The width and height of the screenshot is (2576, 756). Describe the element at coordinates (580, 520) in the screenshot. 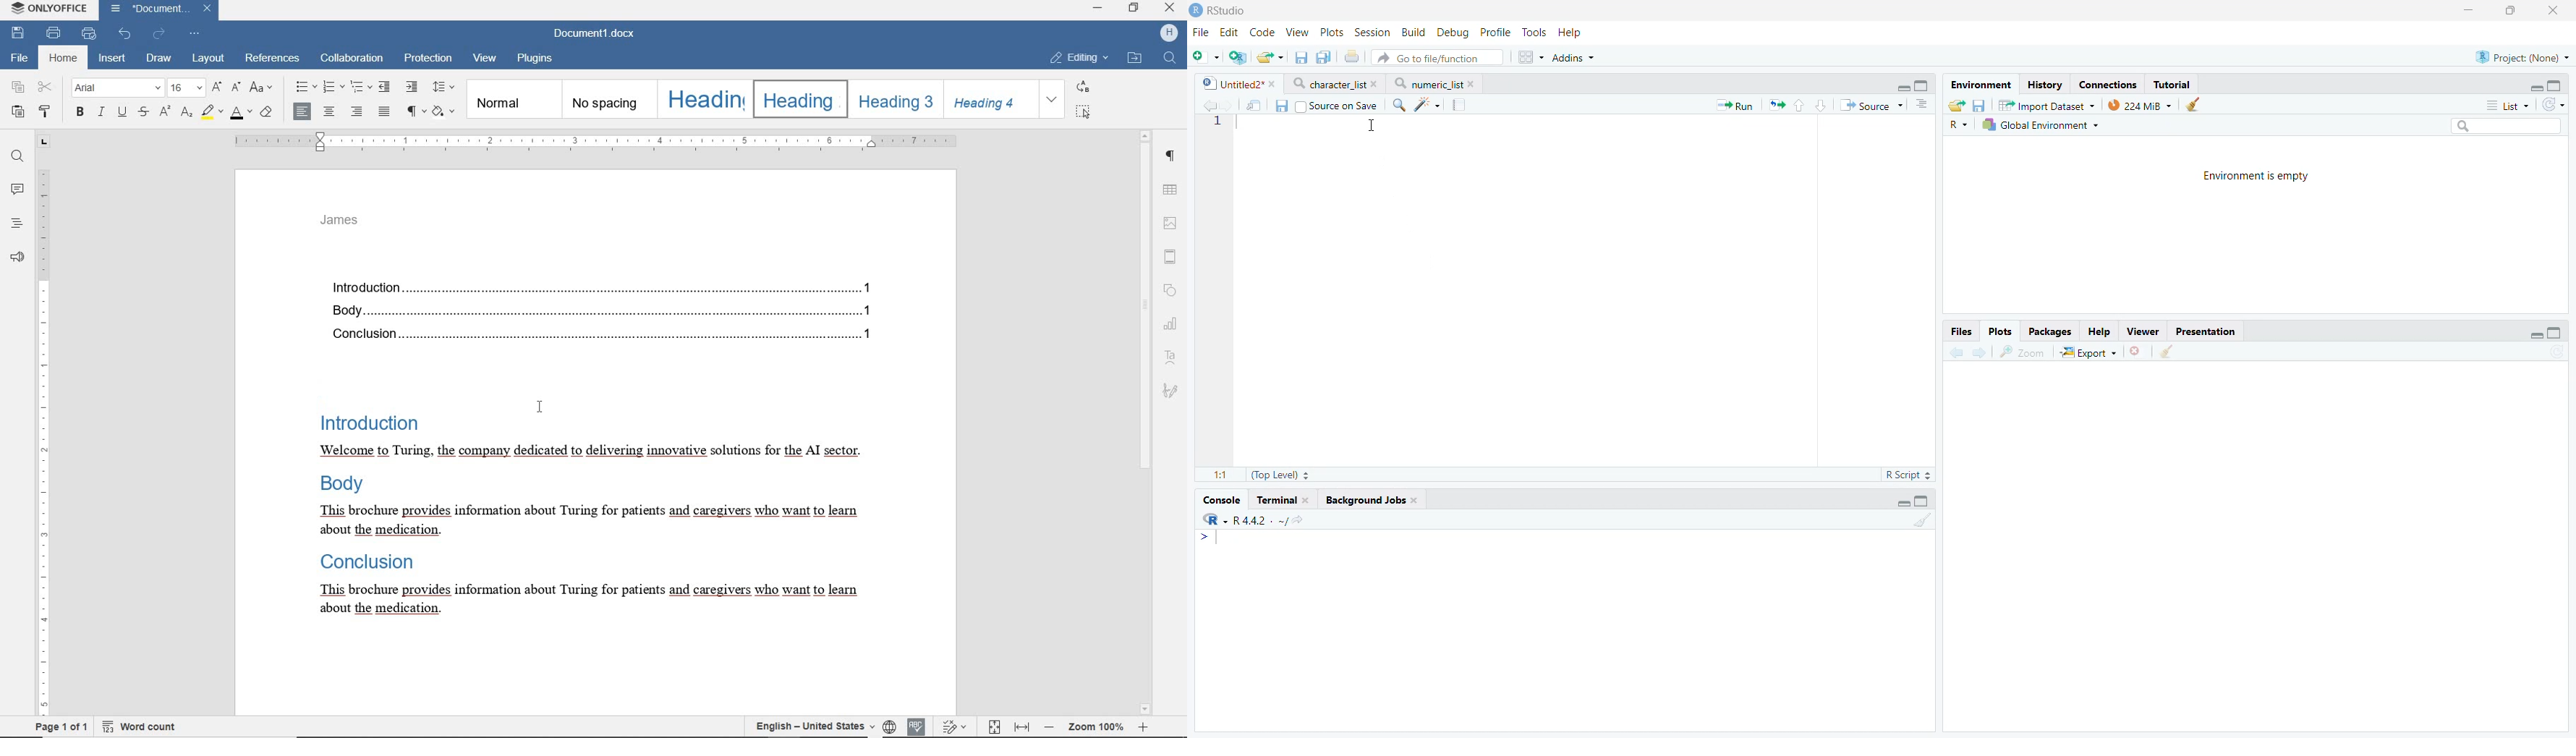

I see `this brochure provides information about Turing for patients and caregivers who want to learn about the medication` at that location.